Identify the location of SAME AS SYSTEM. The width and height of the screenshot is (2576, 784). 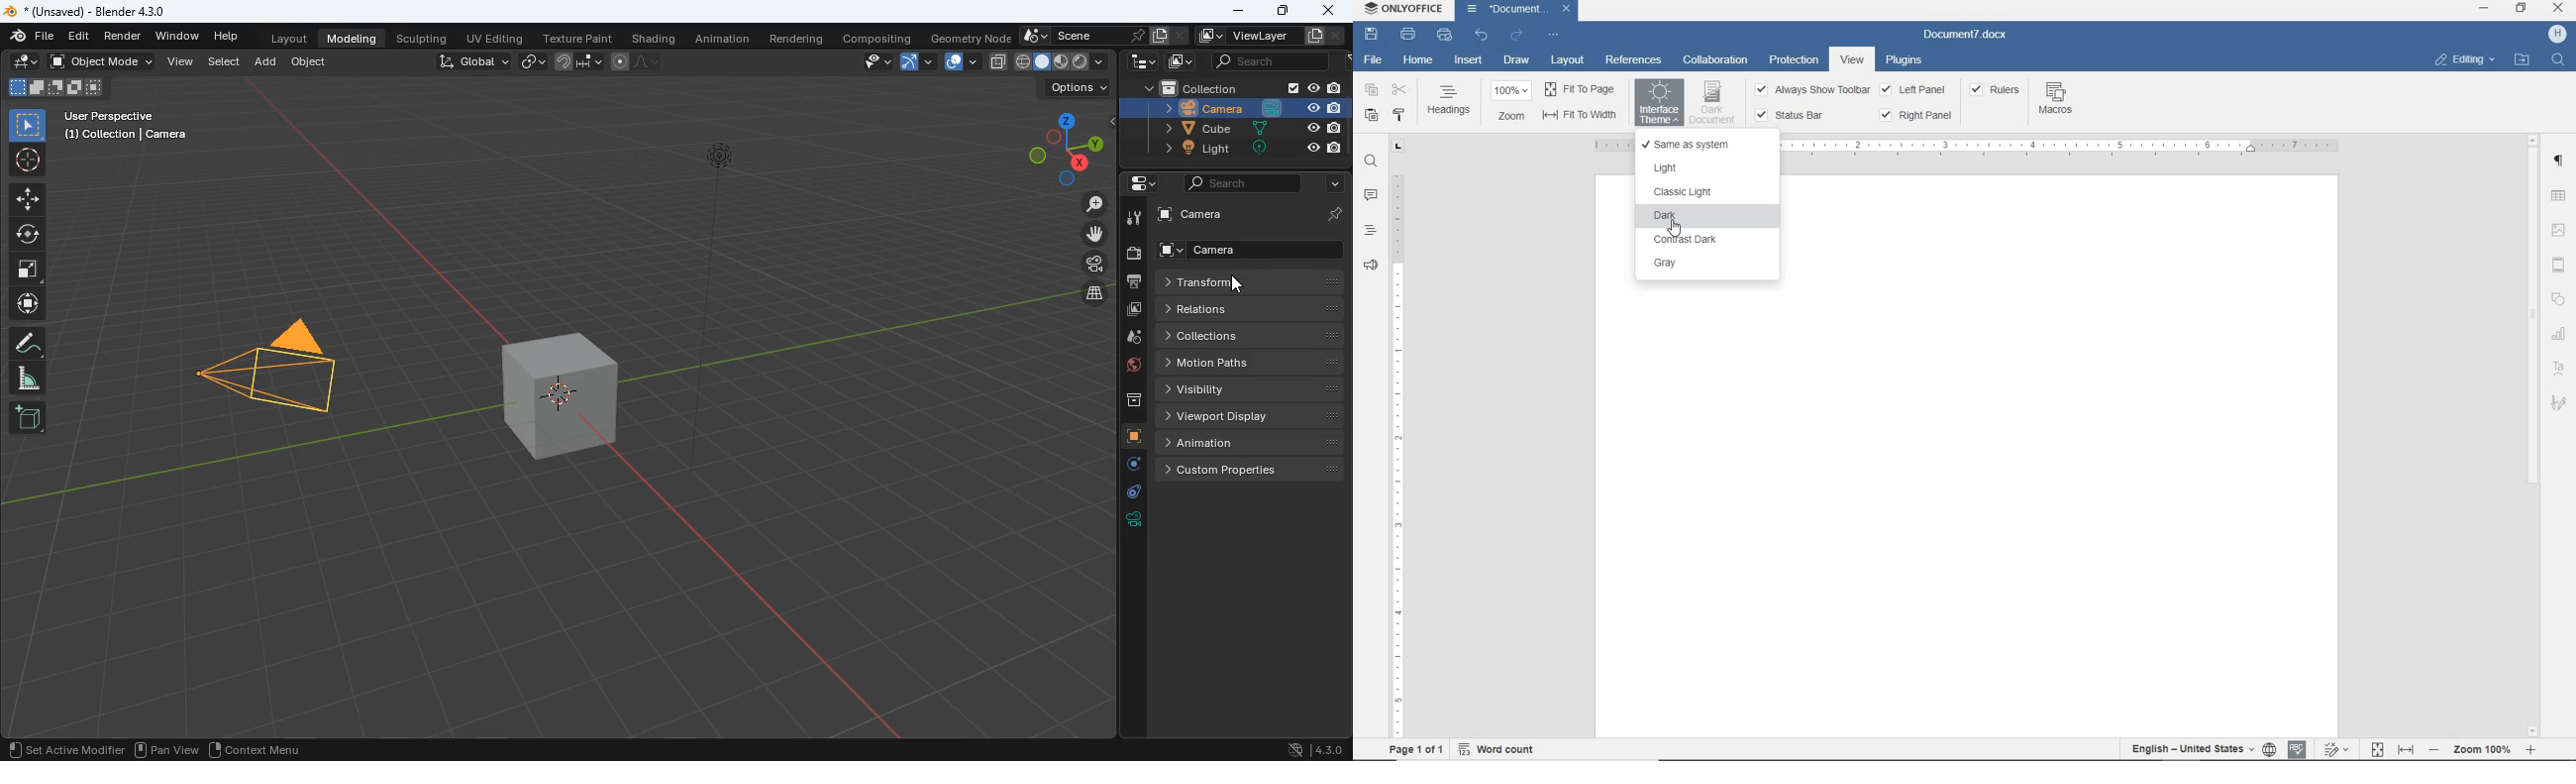
(1700, 144).